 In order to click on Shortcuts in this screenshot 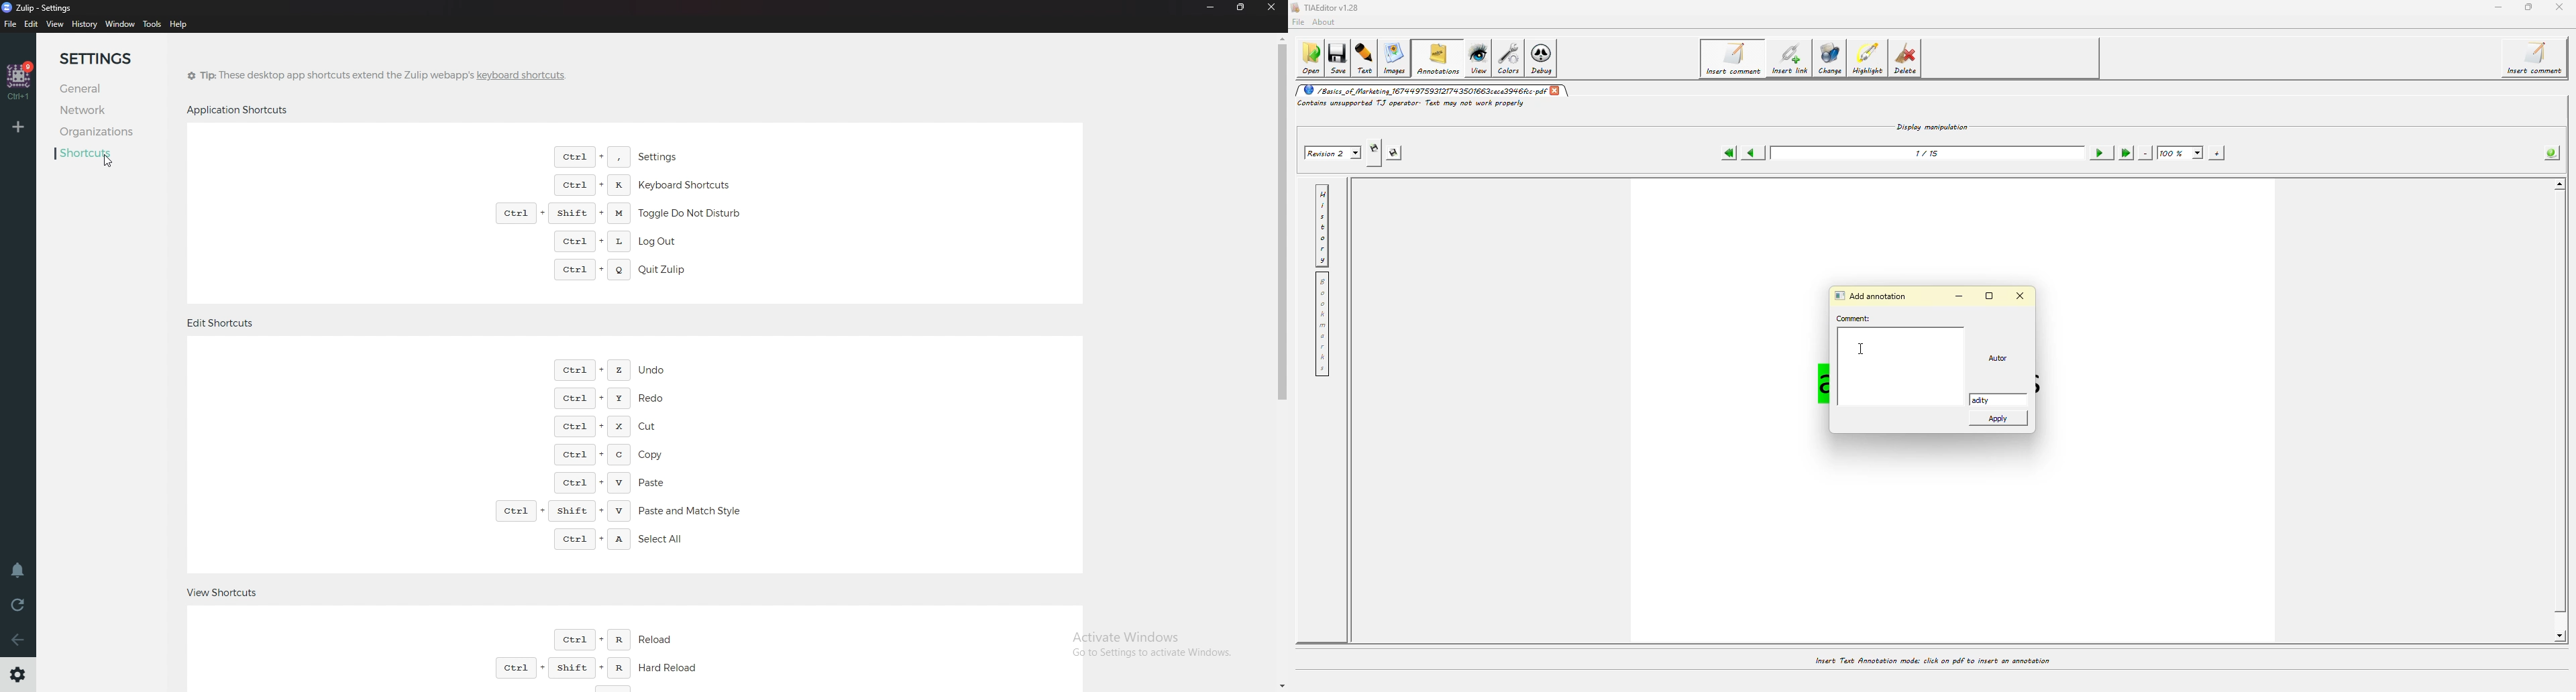, I will do `click(113, 154)`.